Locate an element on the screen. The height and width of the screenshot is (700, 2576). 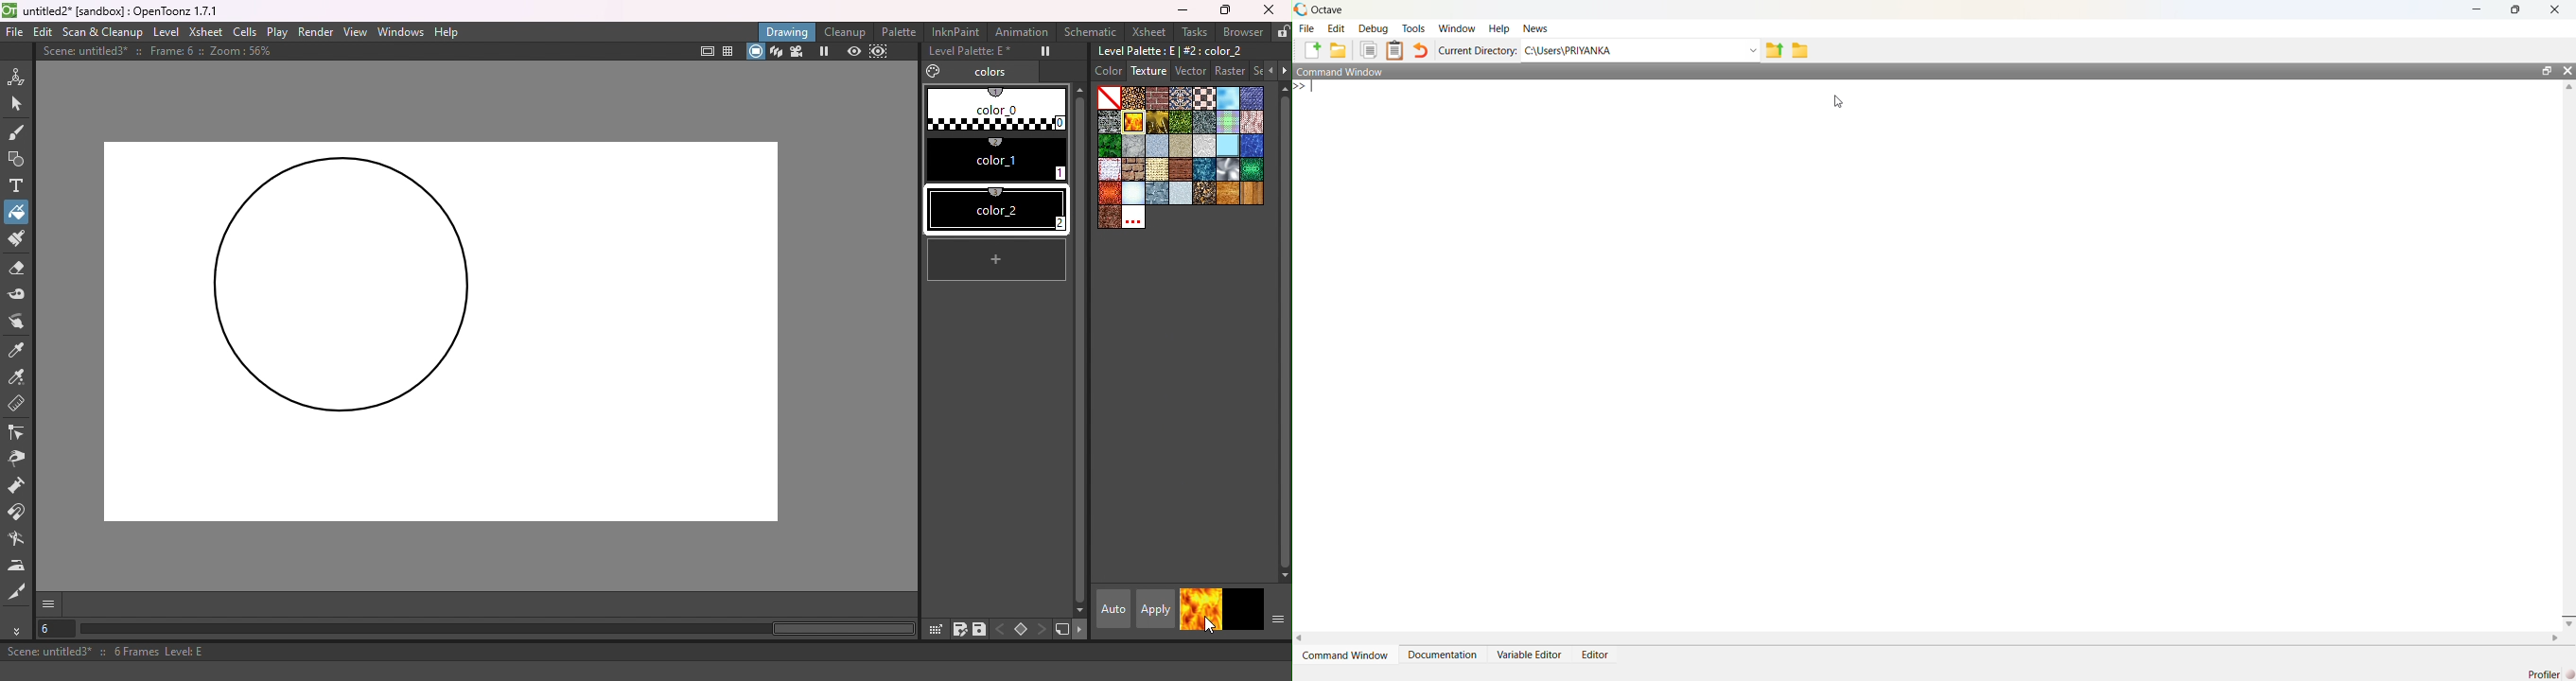
Ironware.bmp is located at coordinates (1204, 122).